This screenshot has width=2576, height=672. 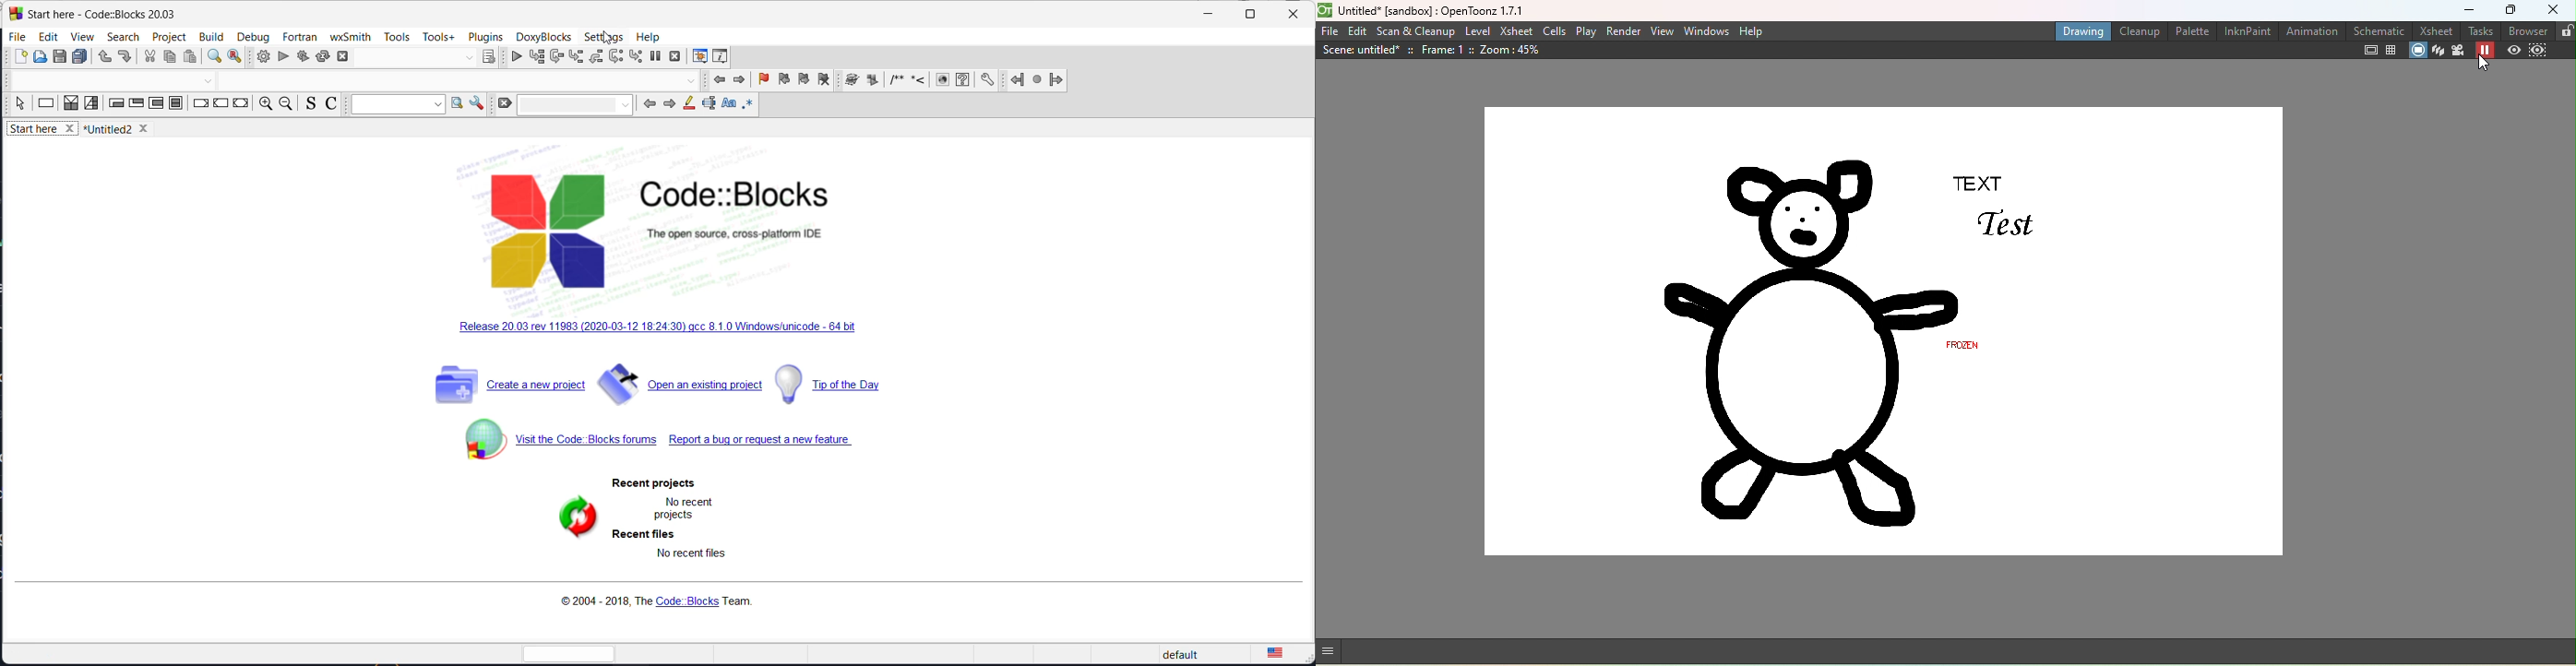 I want to click on exit condition loop, so click(x=136, y=105).